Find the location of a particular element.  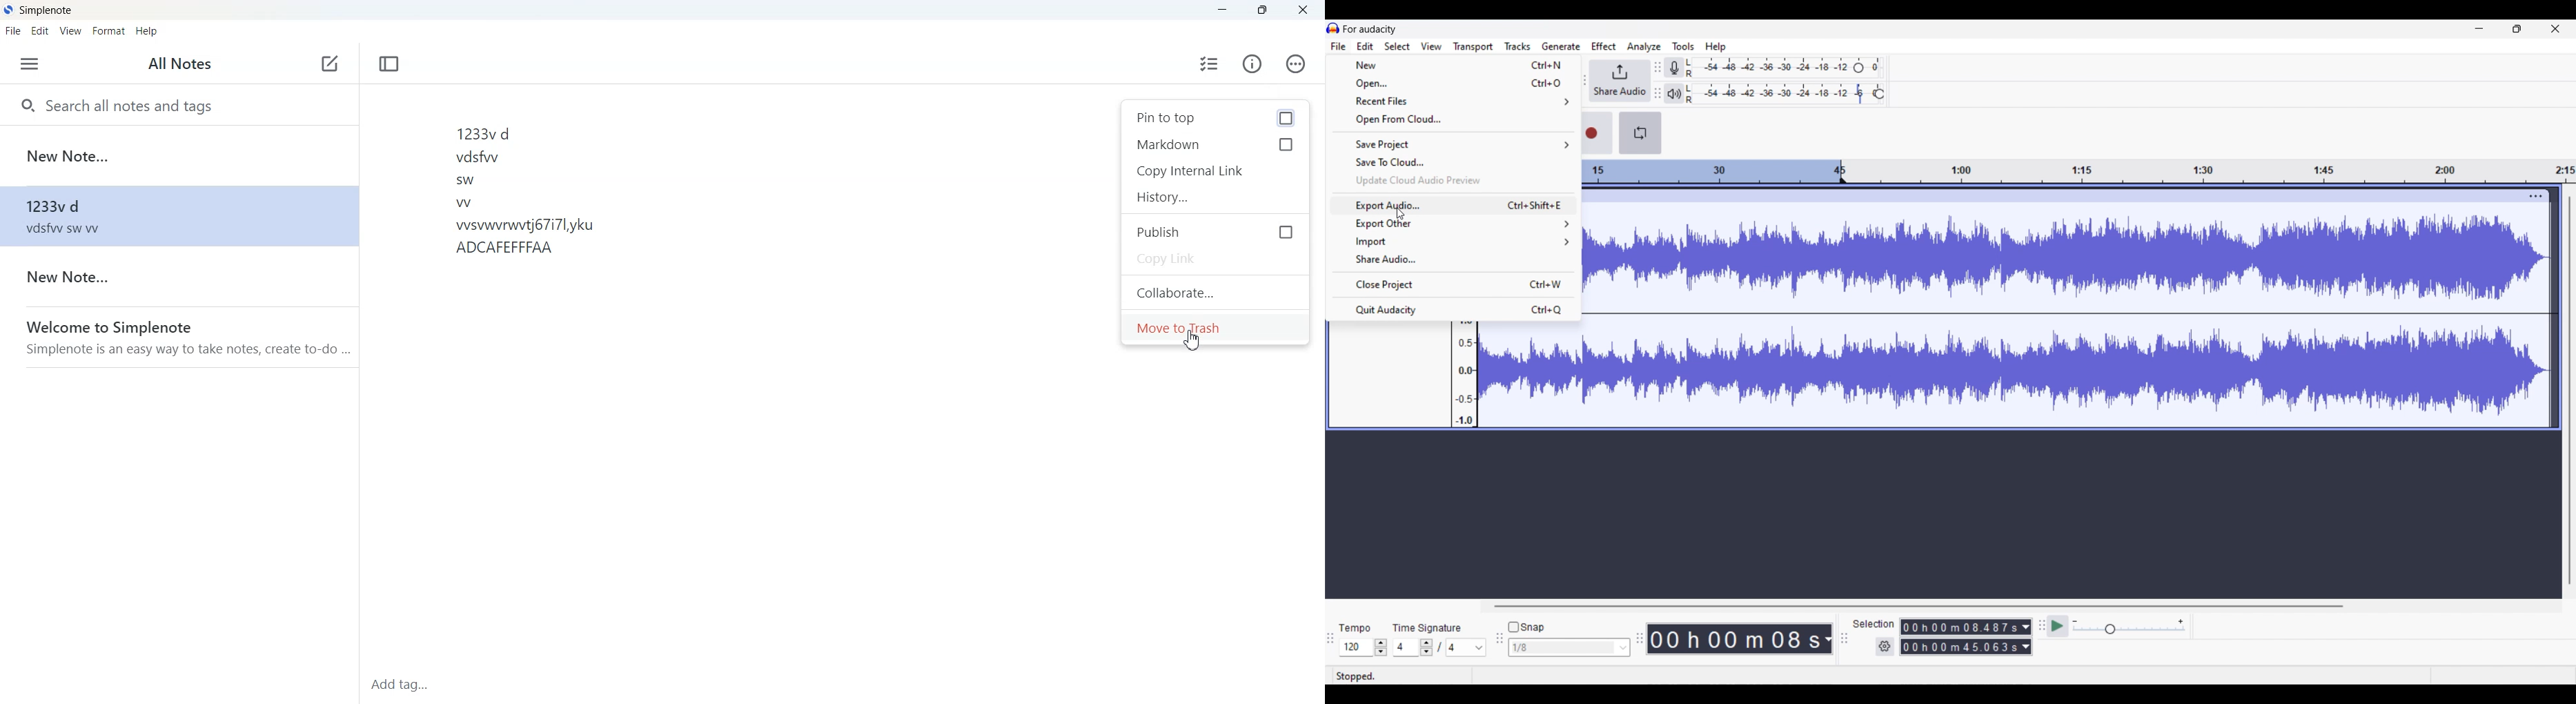

Save project options is located at coordinates (1455, 145).